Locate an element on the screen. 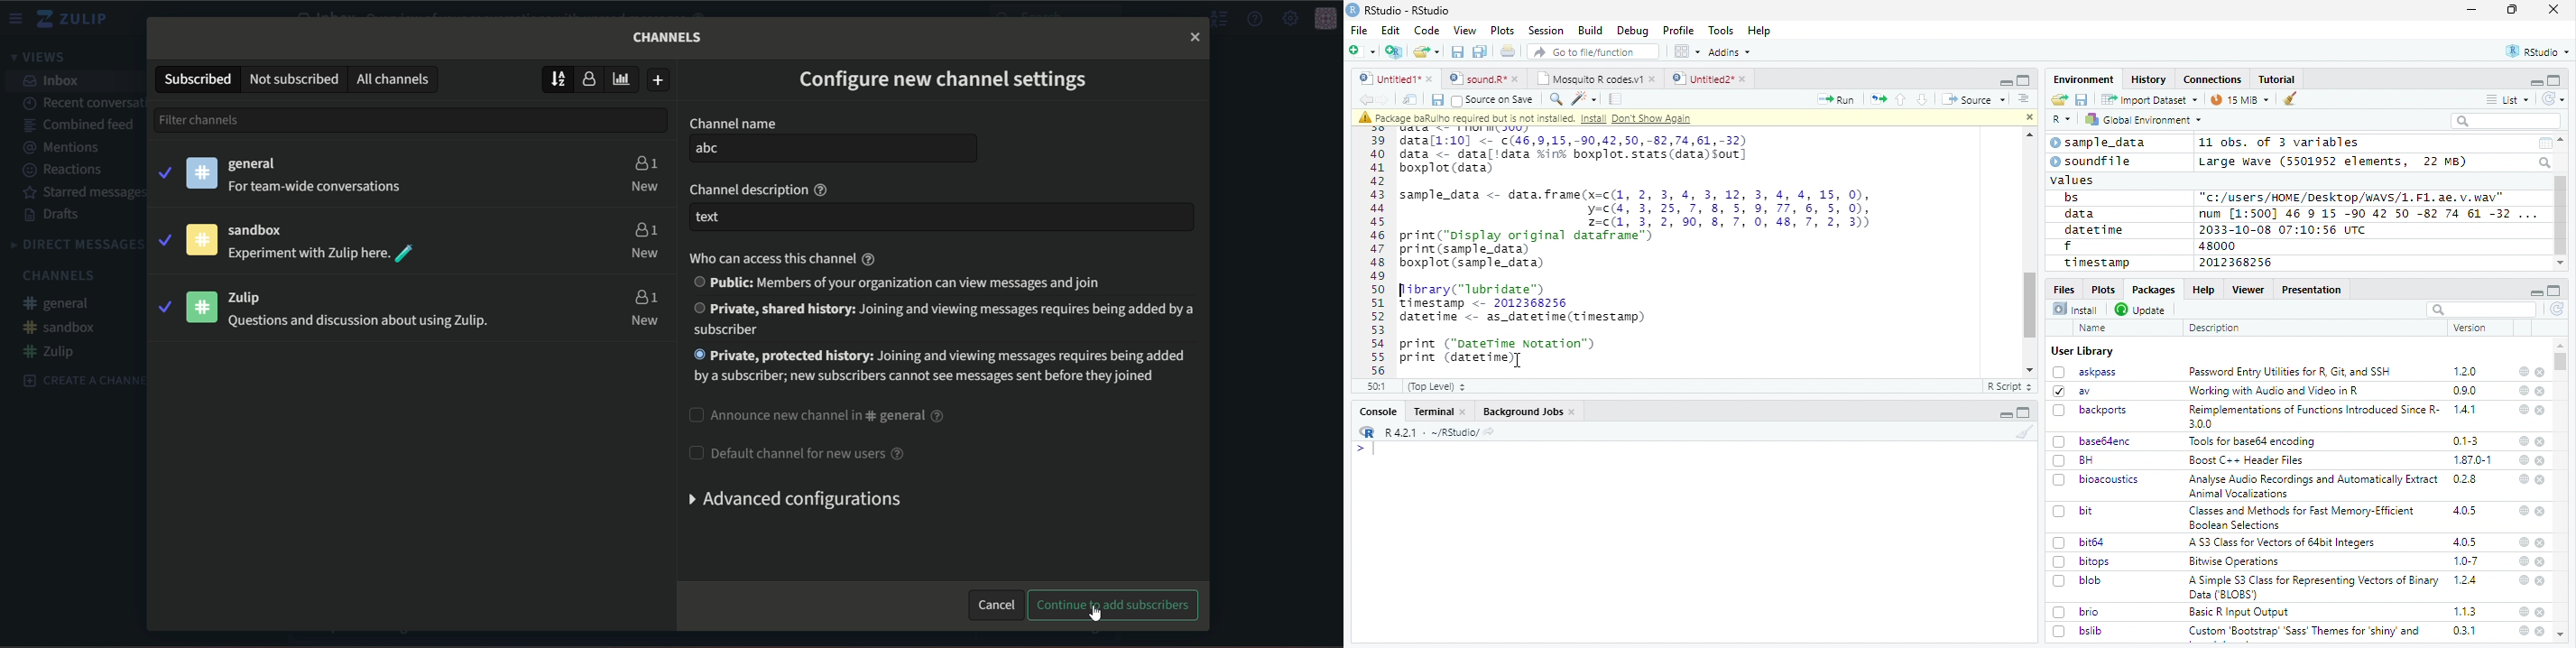 Image resolution: width=2576 pixels, height=672 pixels. Refresh is located at coordinates (2554, 98).